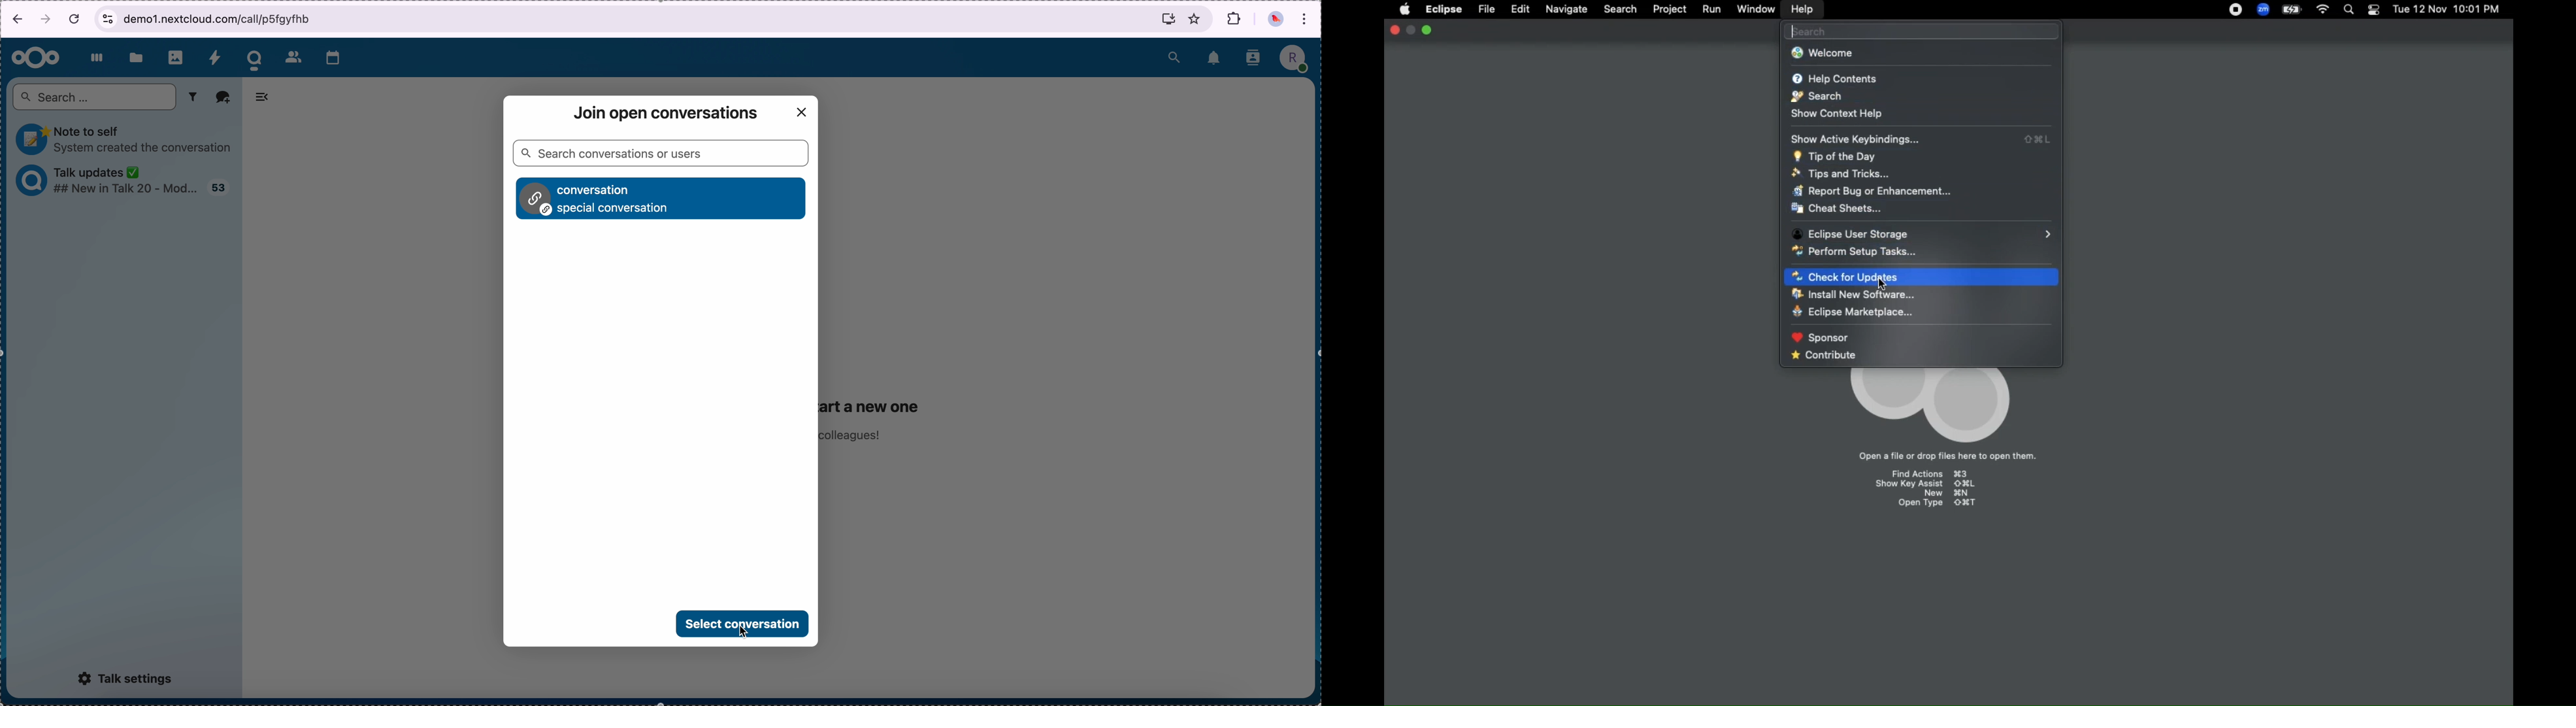 The image size is (2576, 728). I want to click on note to self, so click(126, 140).